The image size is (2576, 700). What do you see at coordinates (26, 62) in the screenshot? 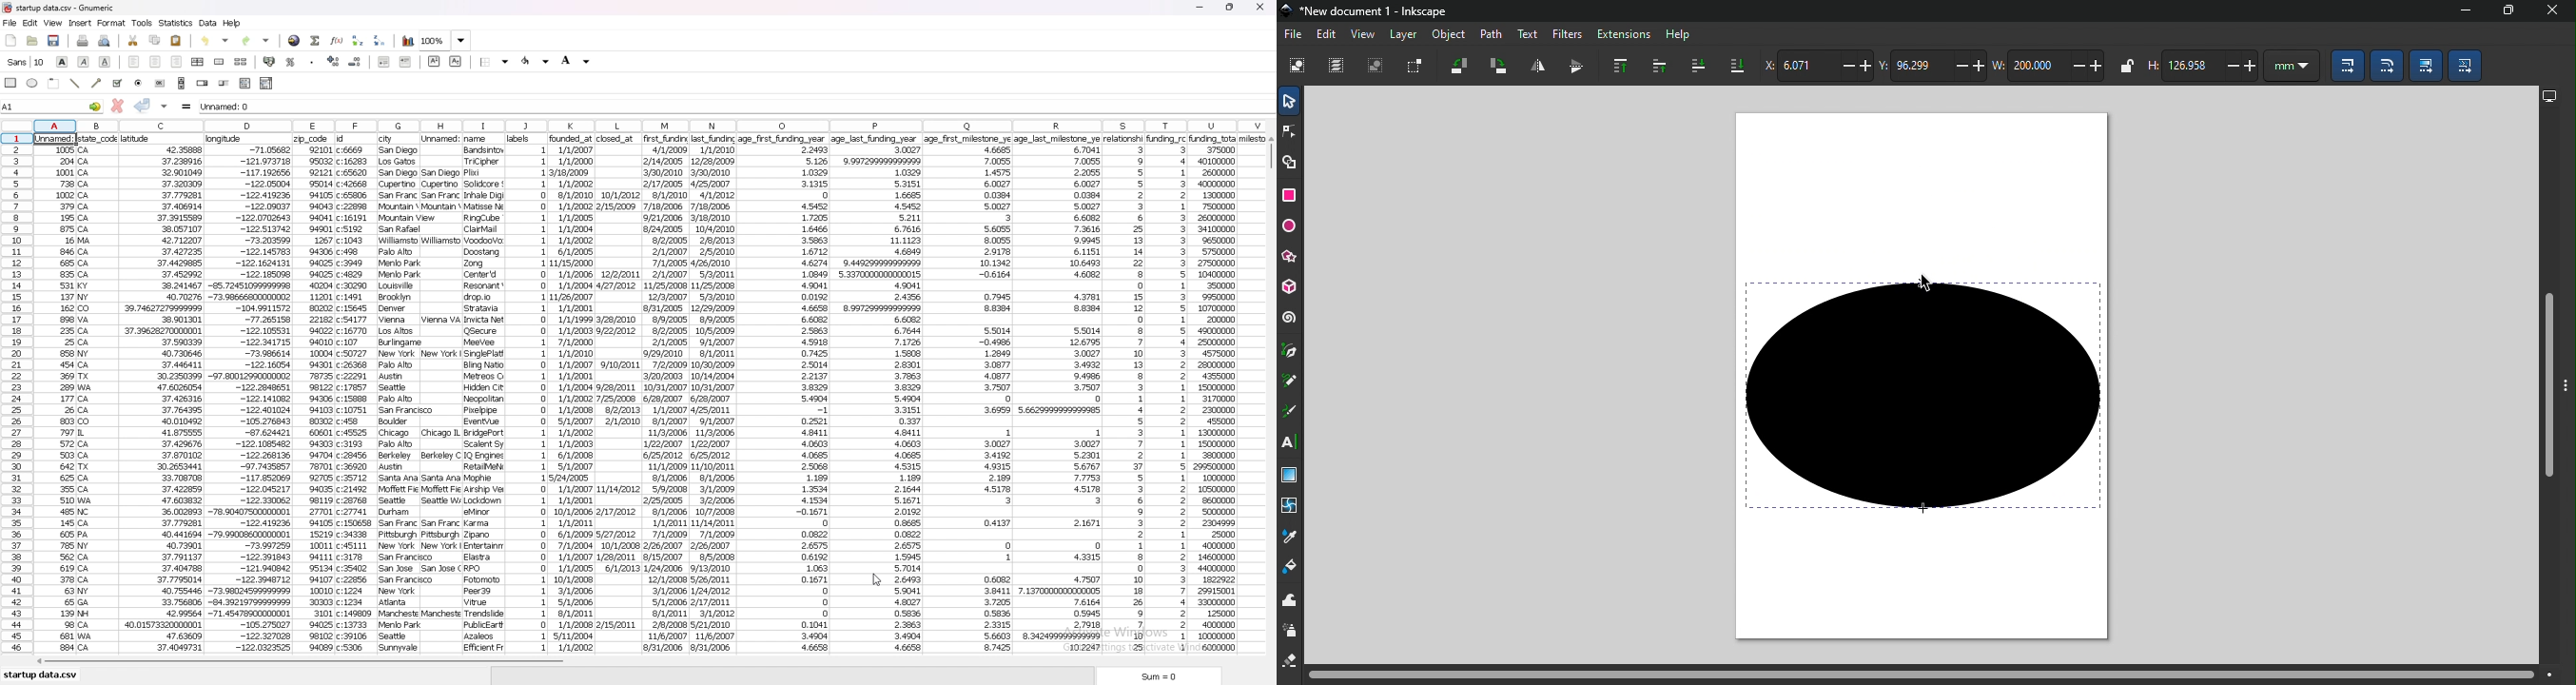
I see `font` at bounding box center [26, 62].